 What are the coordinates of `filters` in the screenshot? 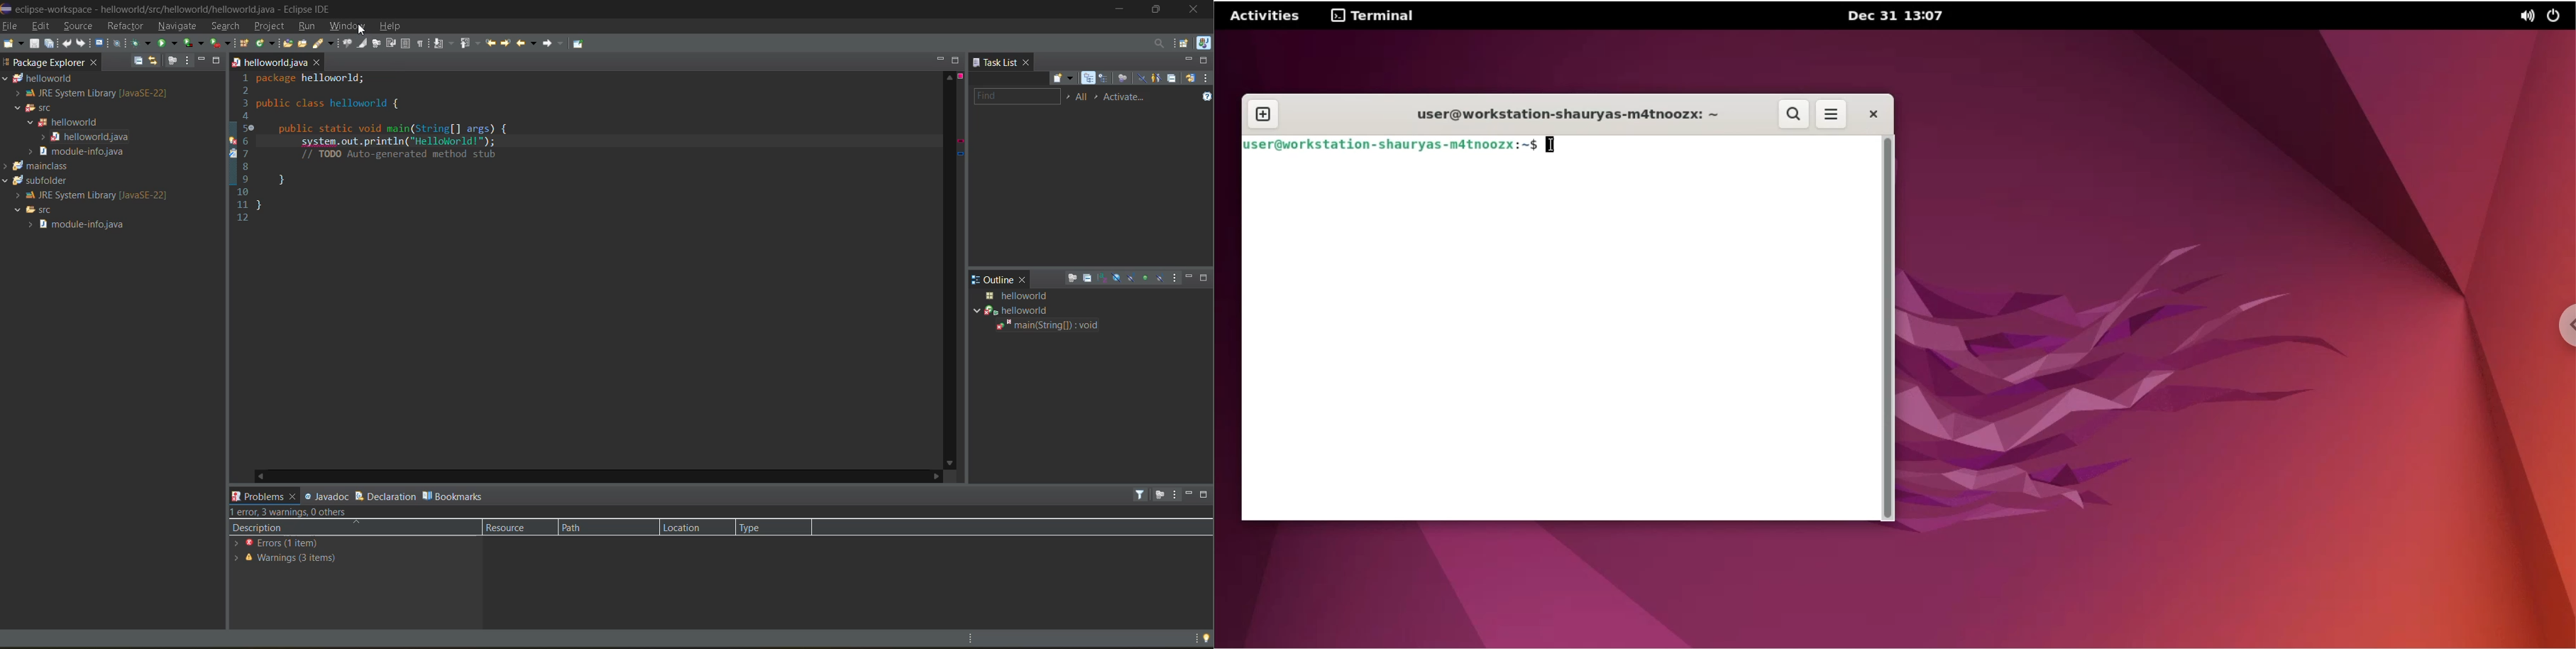 It's located at (1141, 494).